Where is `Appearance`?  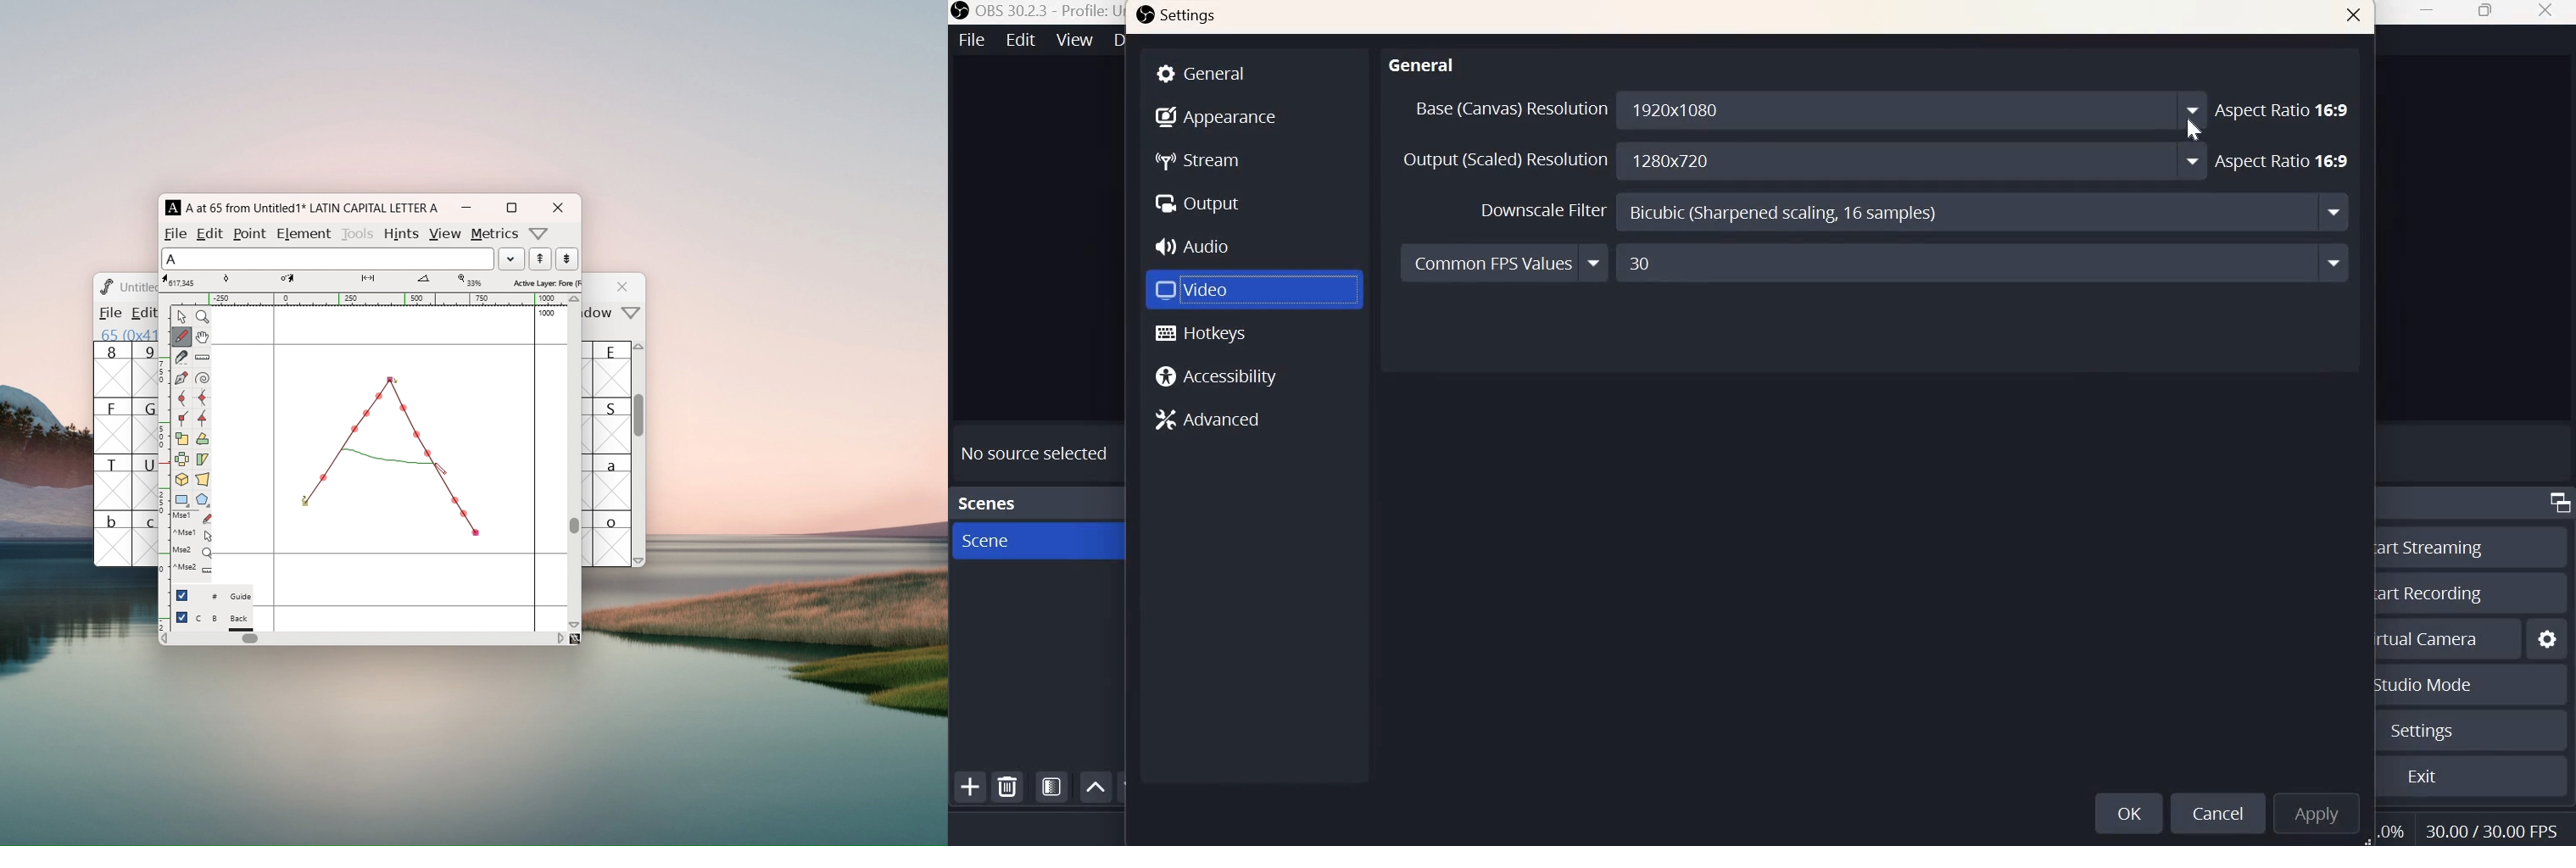
Appearance is located at coordinates (1216, 114).